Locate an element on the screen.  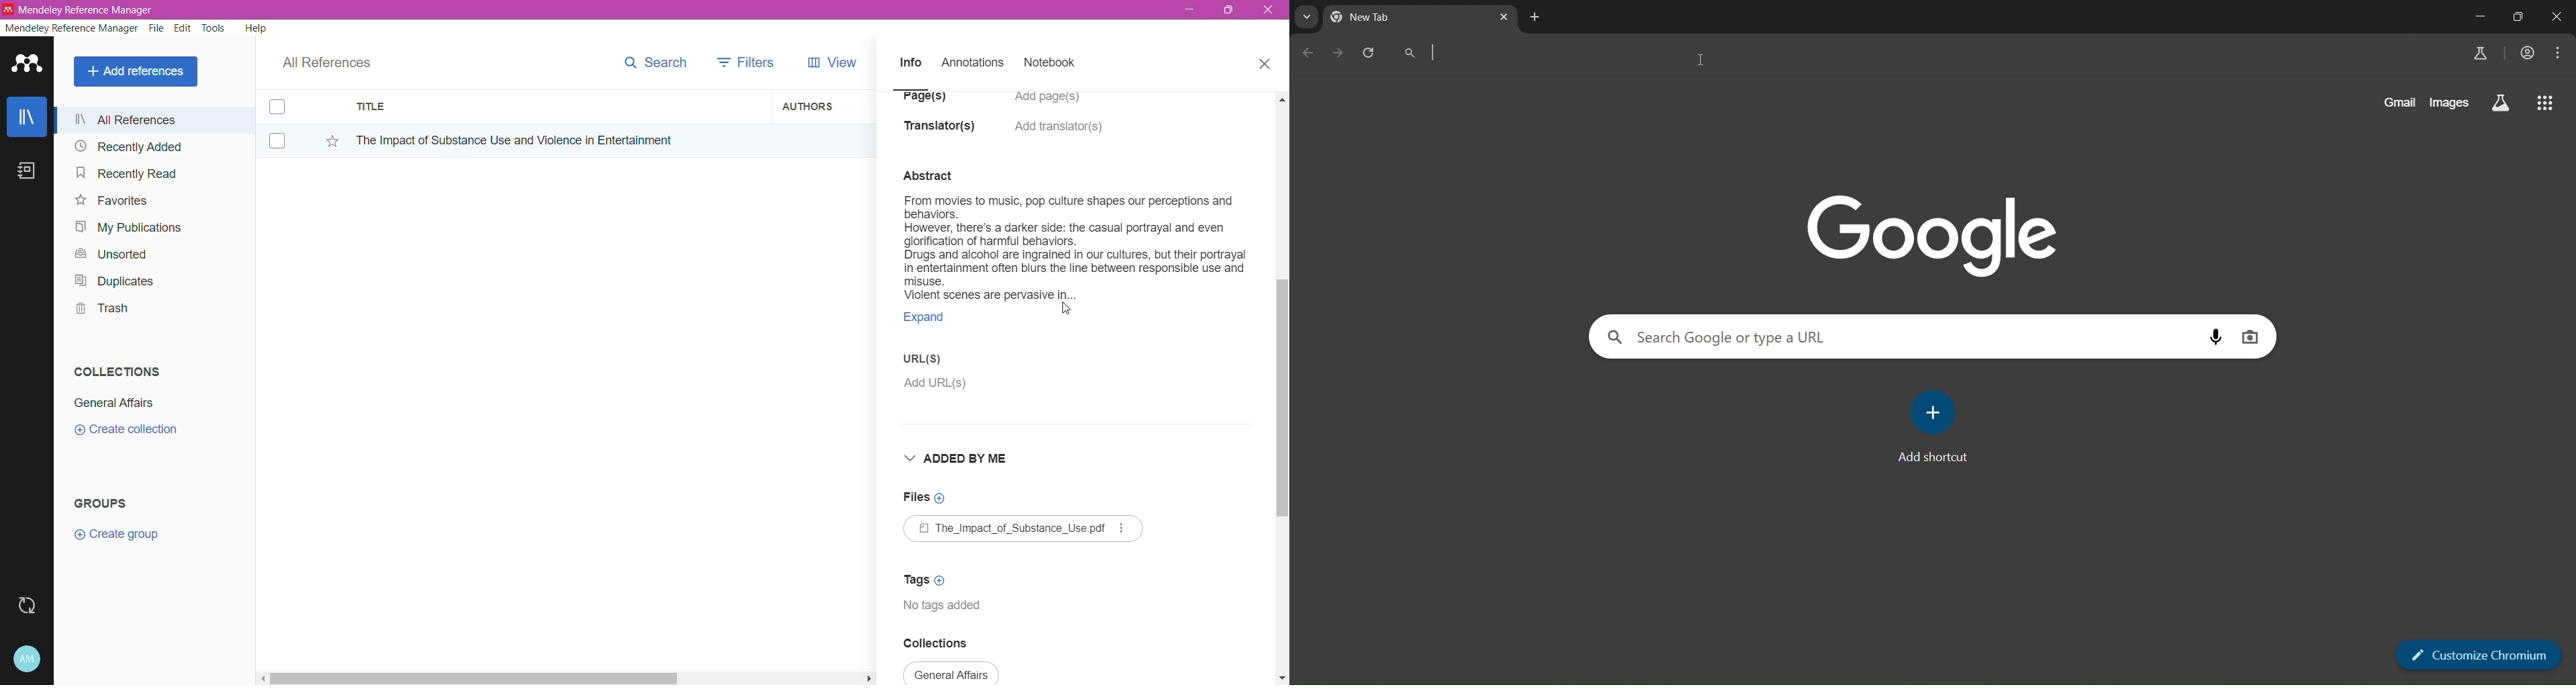
Translator(s) is located at coordinates (944, 132).